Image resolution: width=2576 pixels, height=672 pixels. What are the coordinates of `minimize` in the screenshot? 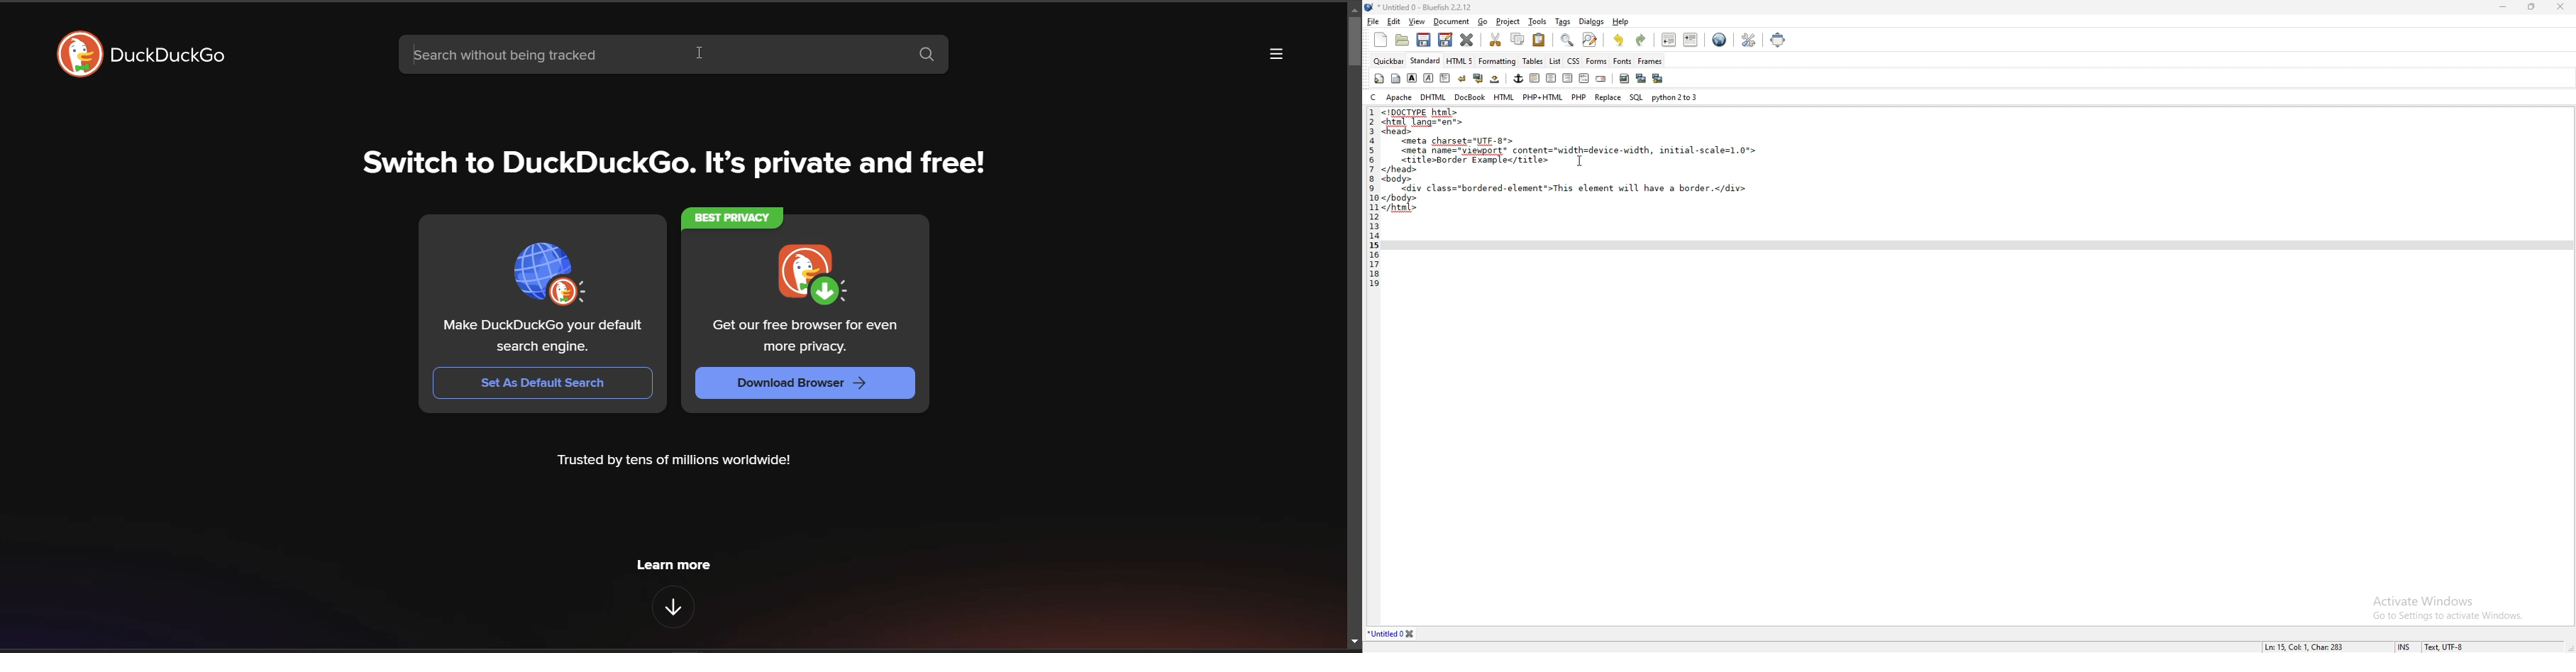 It's located at (2505, 6).